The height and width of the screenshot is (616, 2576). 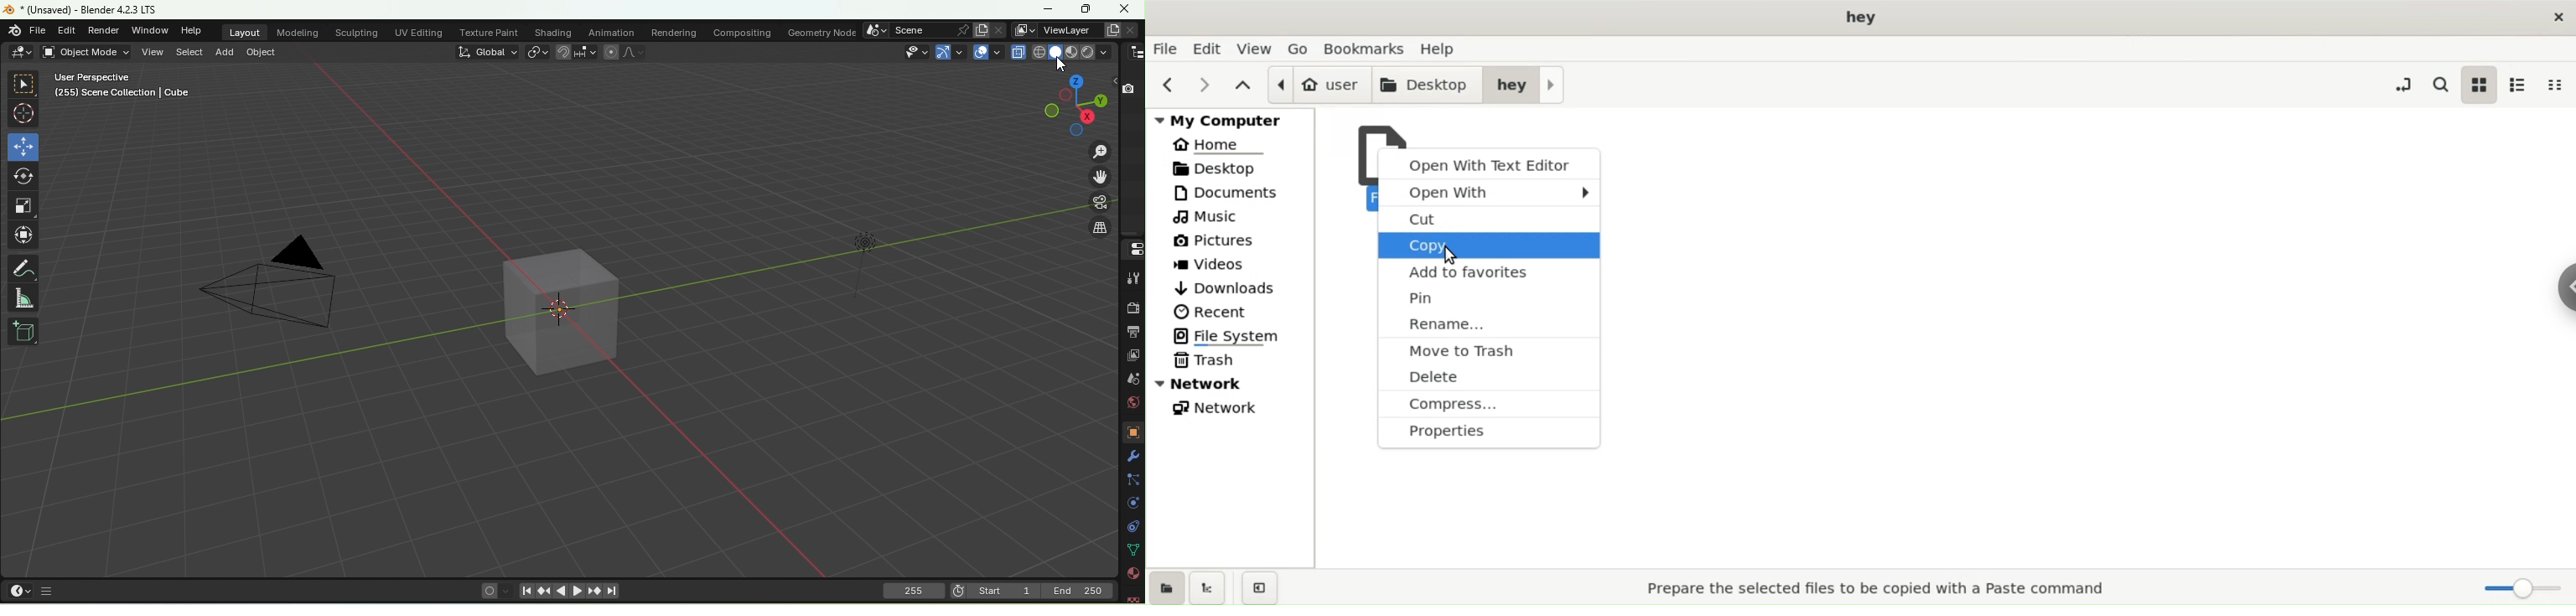 I want to click on Toggle the camera view, so click(x=1100, y=203).